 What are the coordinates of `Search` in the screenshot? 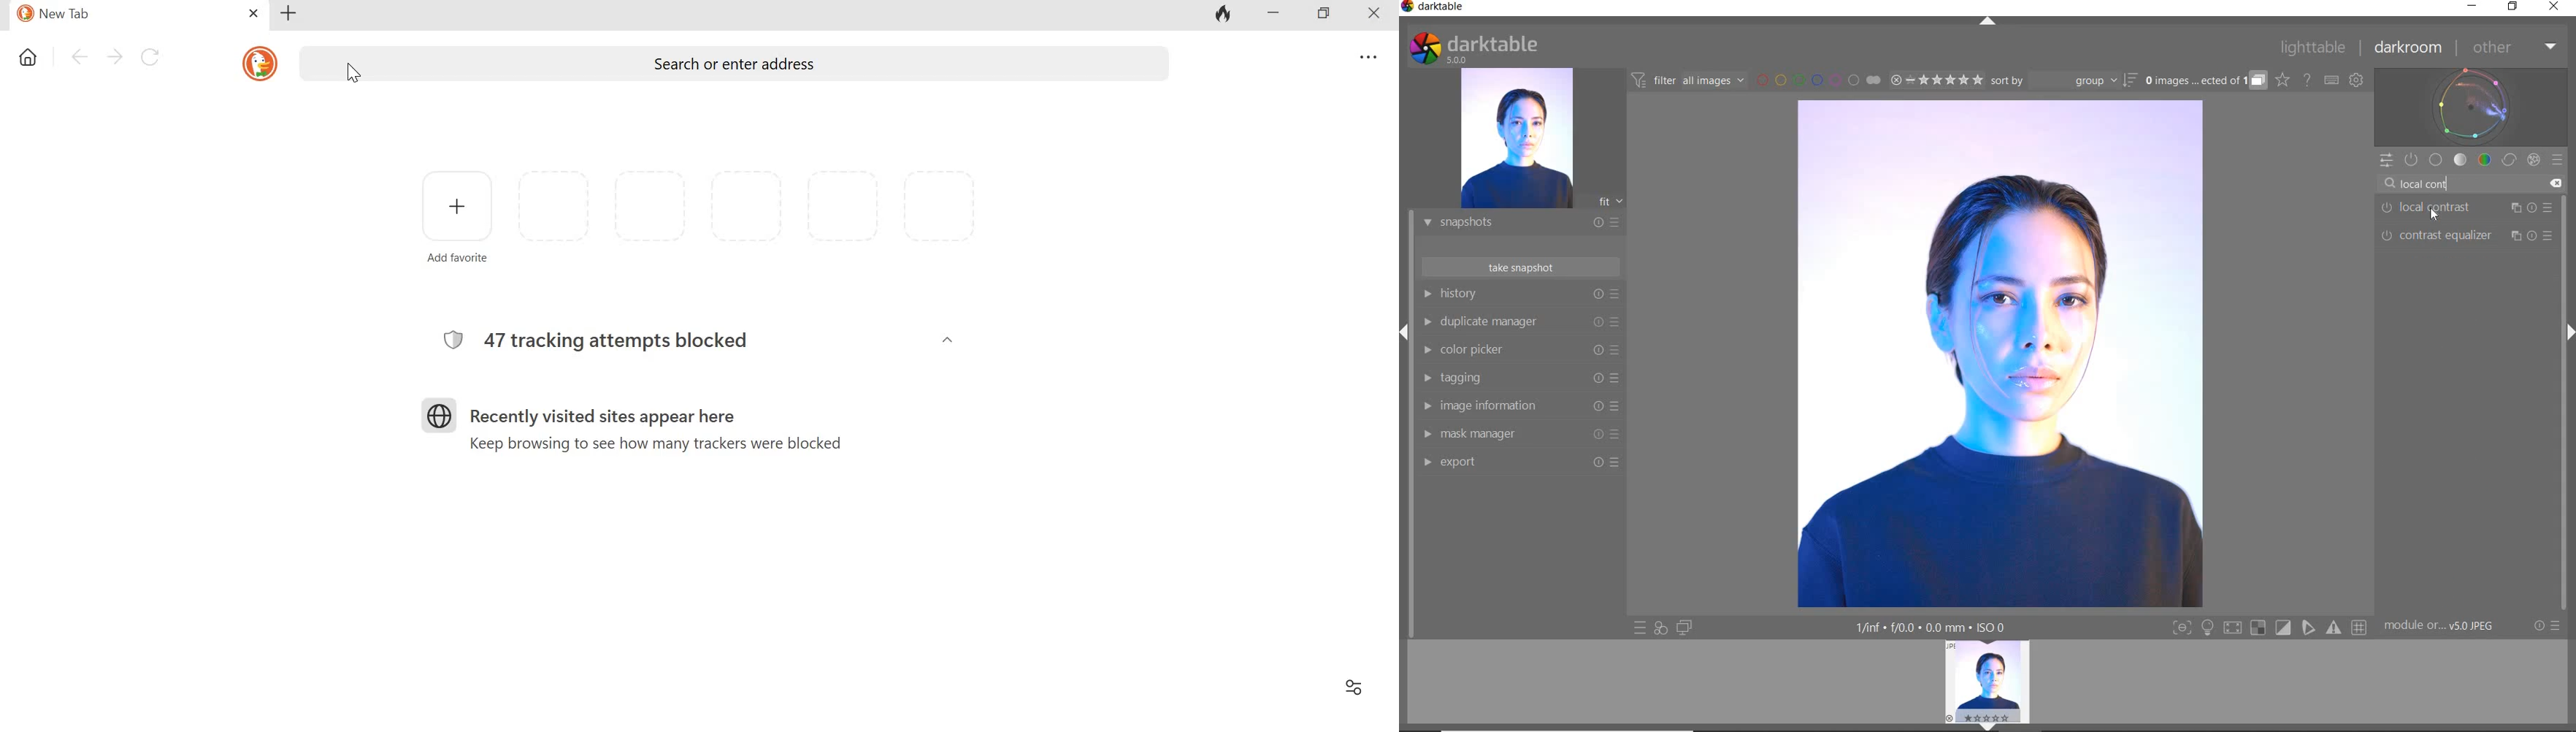 It's located at (2390, 184).